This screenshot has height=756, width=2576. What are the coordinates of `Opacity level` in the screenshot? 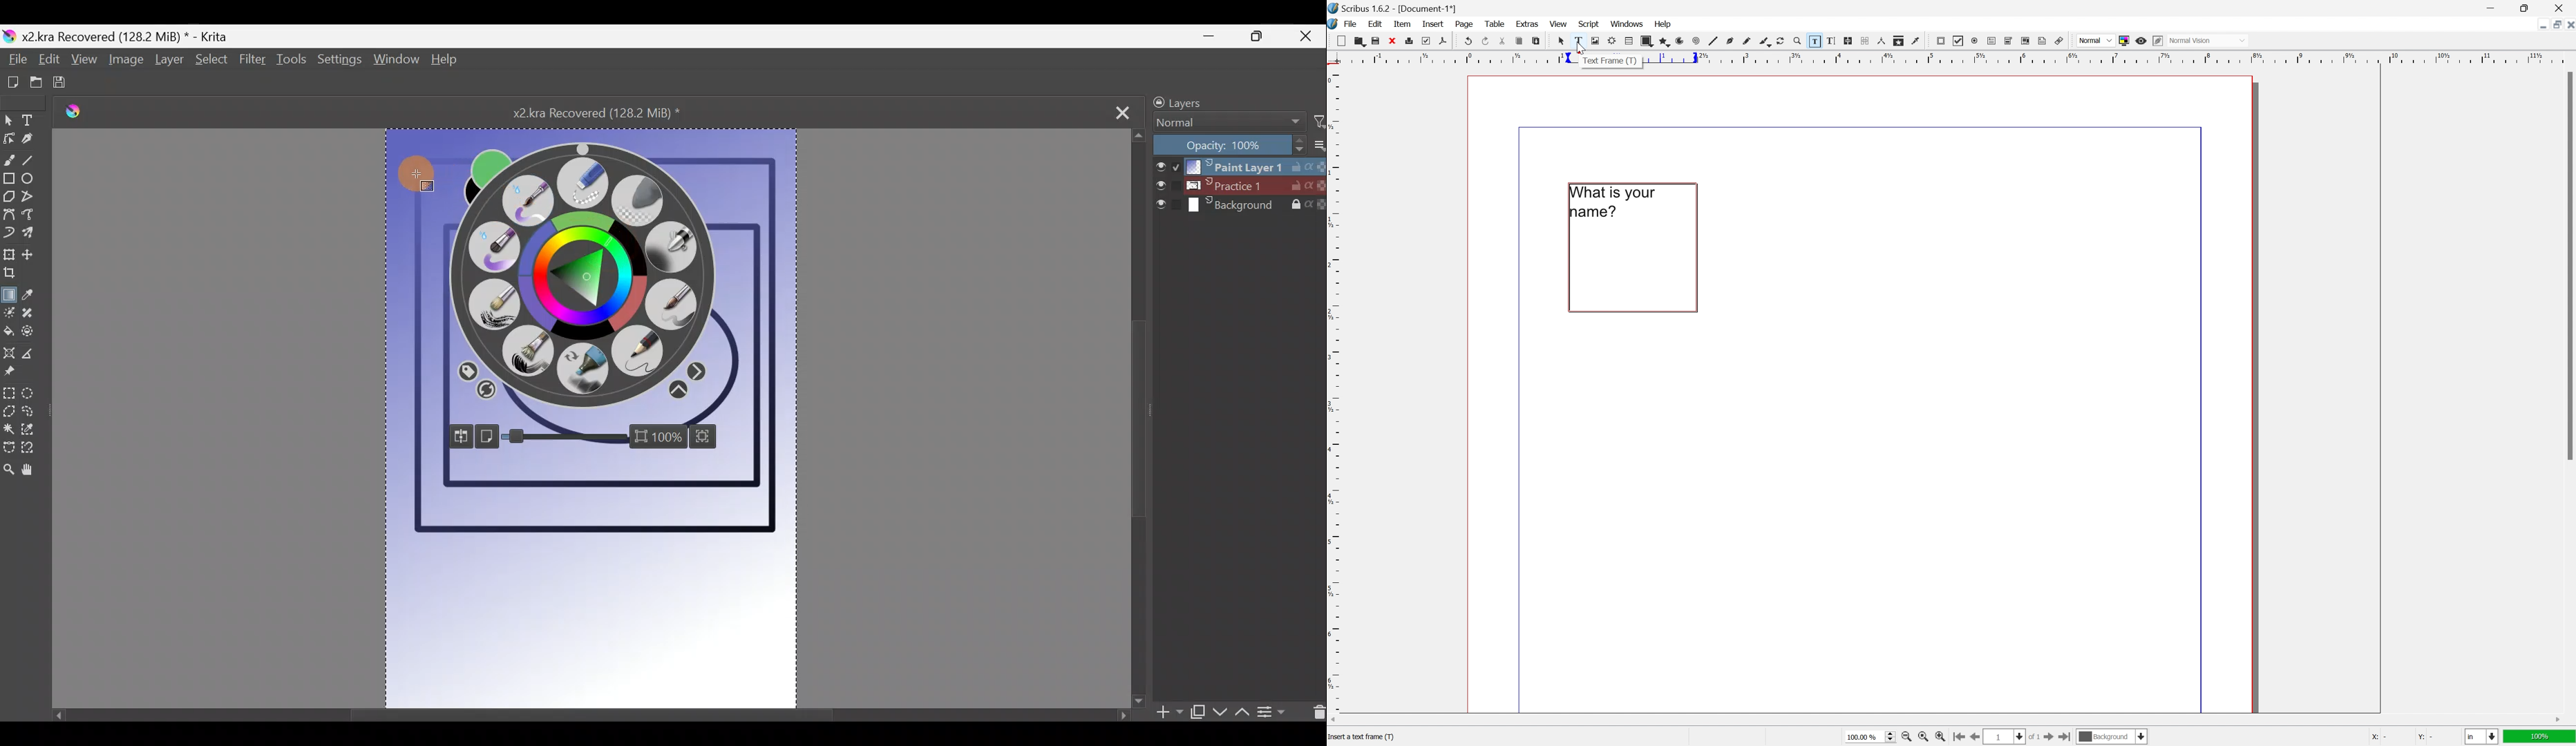 It's located at (1238, 144).